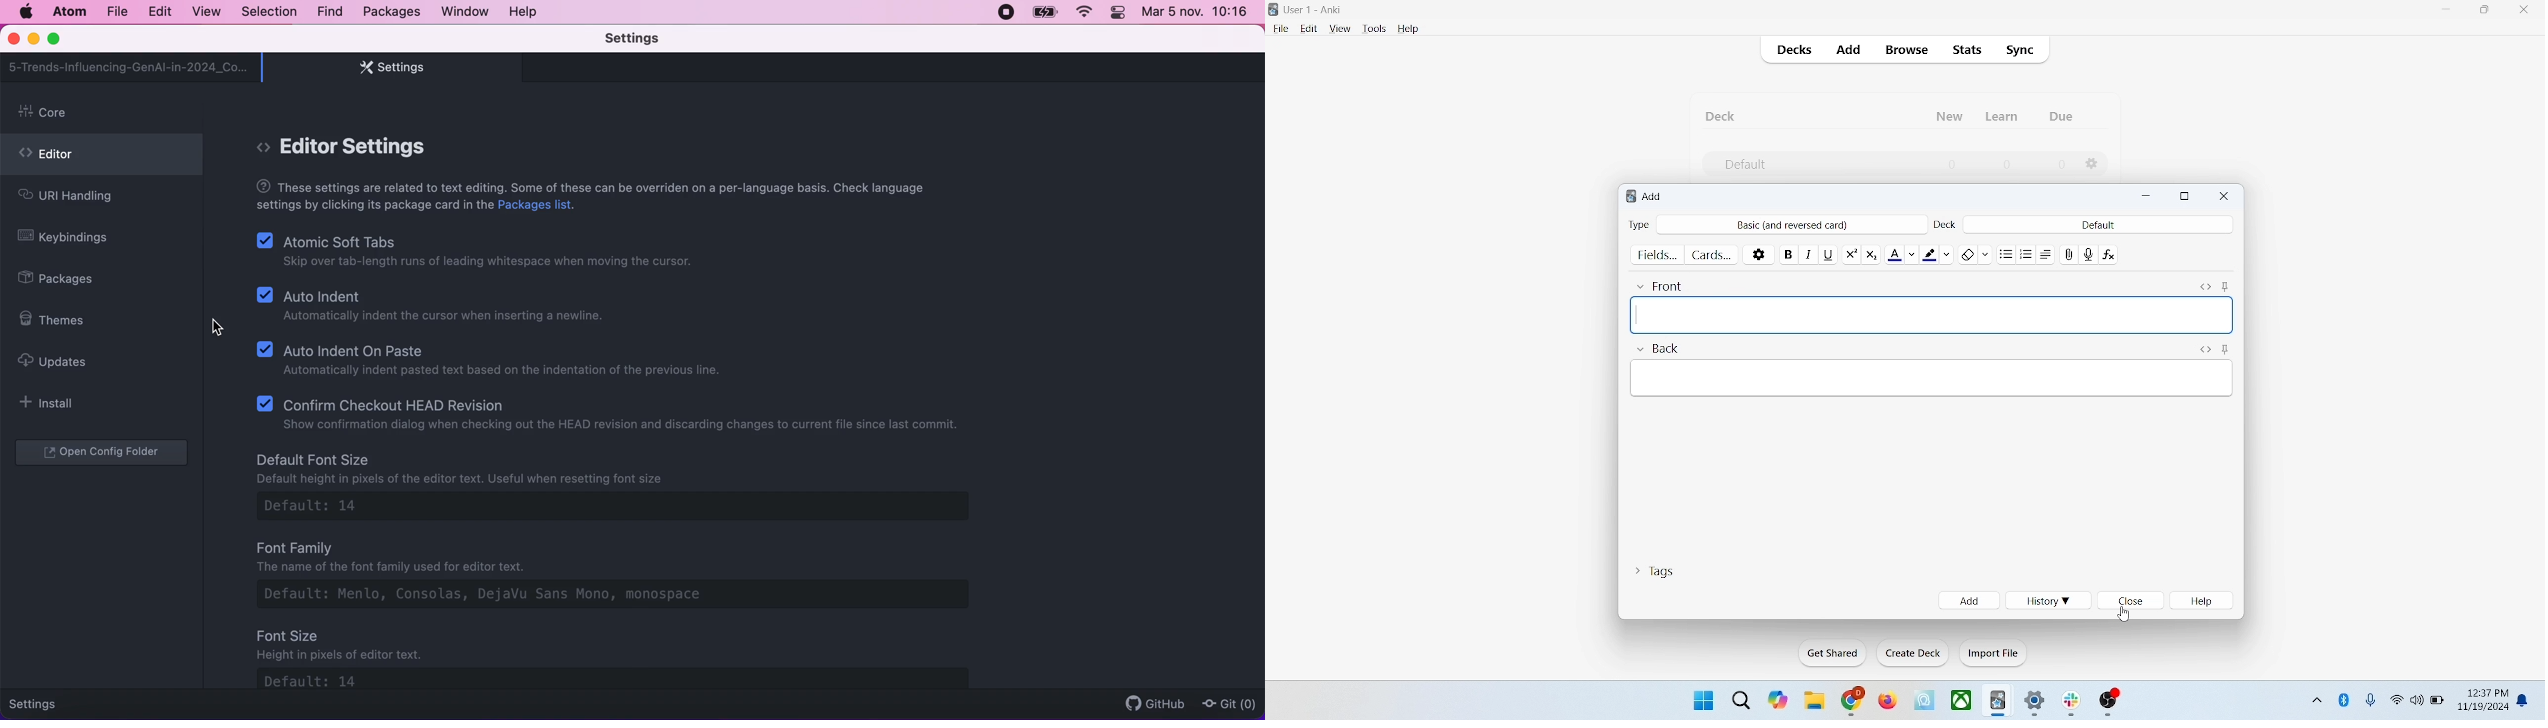 This screenshot has width=2548, height=728. Describe the element at coordinates (1744, 165) in the screenshot. I see `default` at that location.